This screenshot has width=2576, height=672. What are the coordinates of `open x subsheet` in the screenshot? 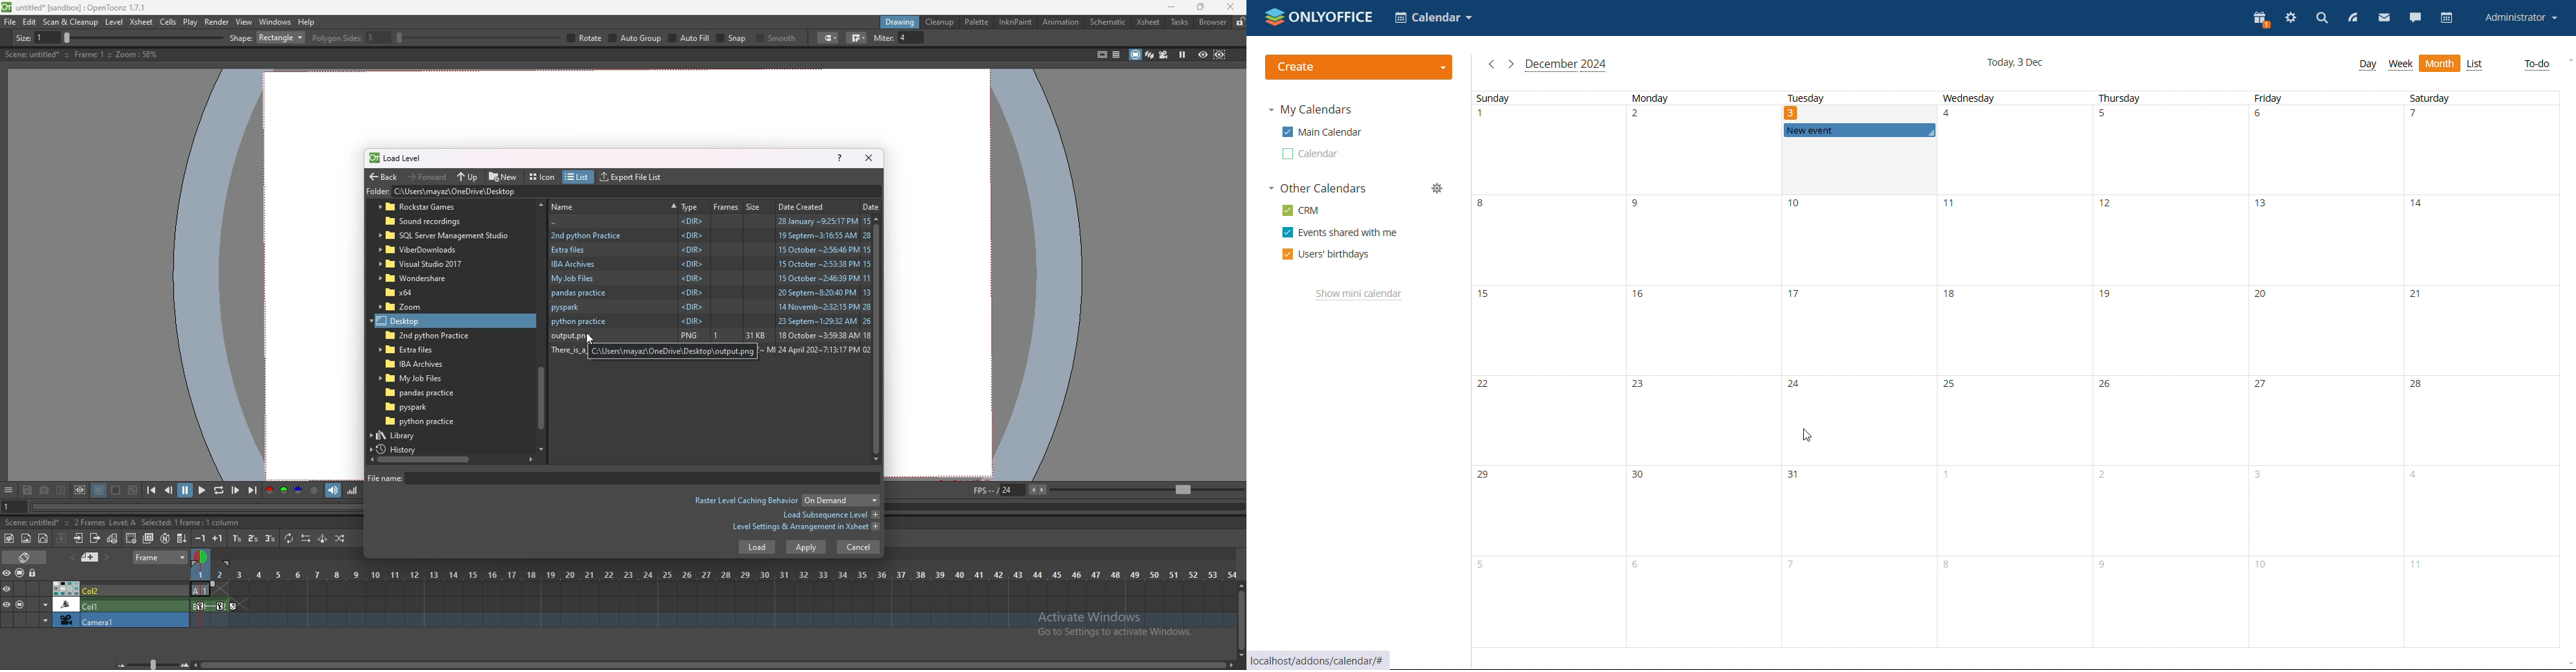 It's located at (79, 538).